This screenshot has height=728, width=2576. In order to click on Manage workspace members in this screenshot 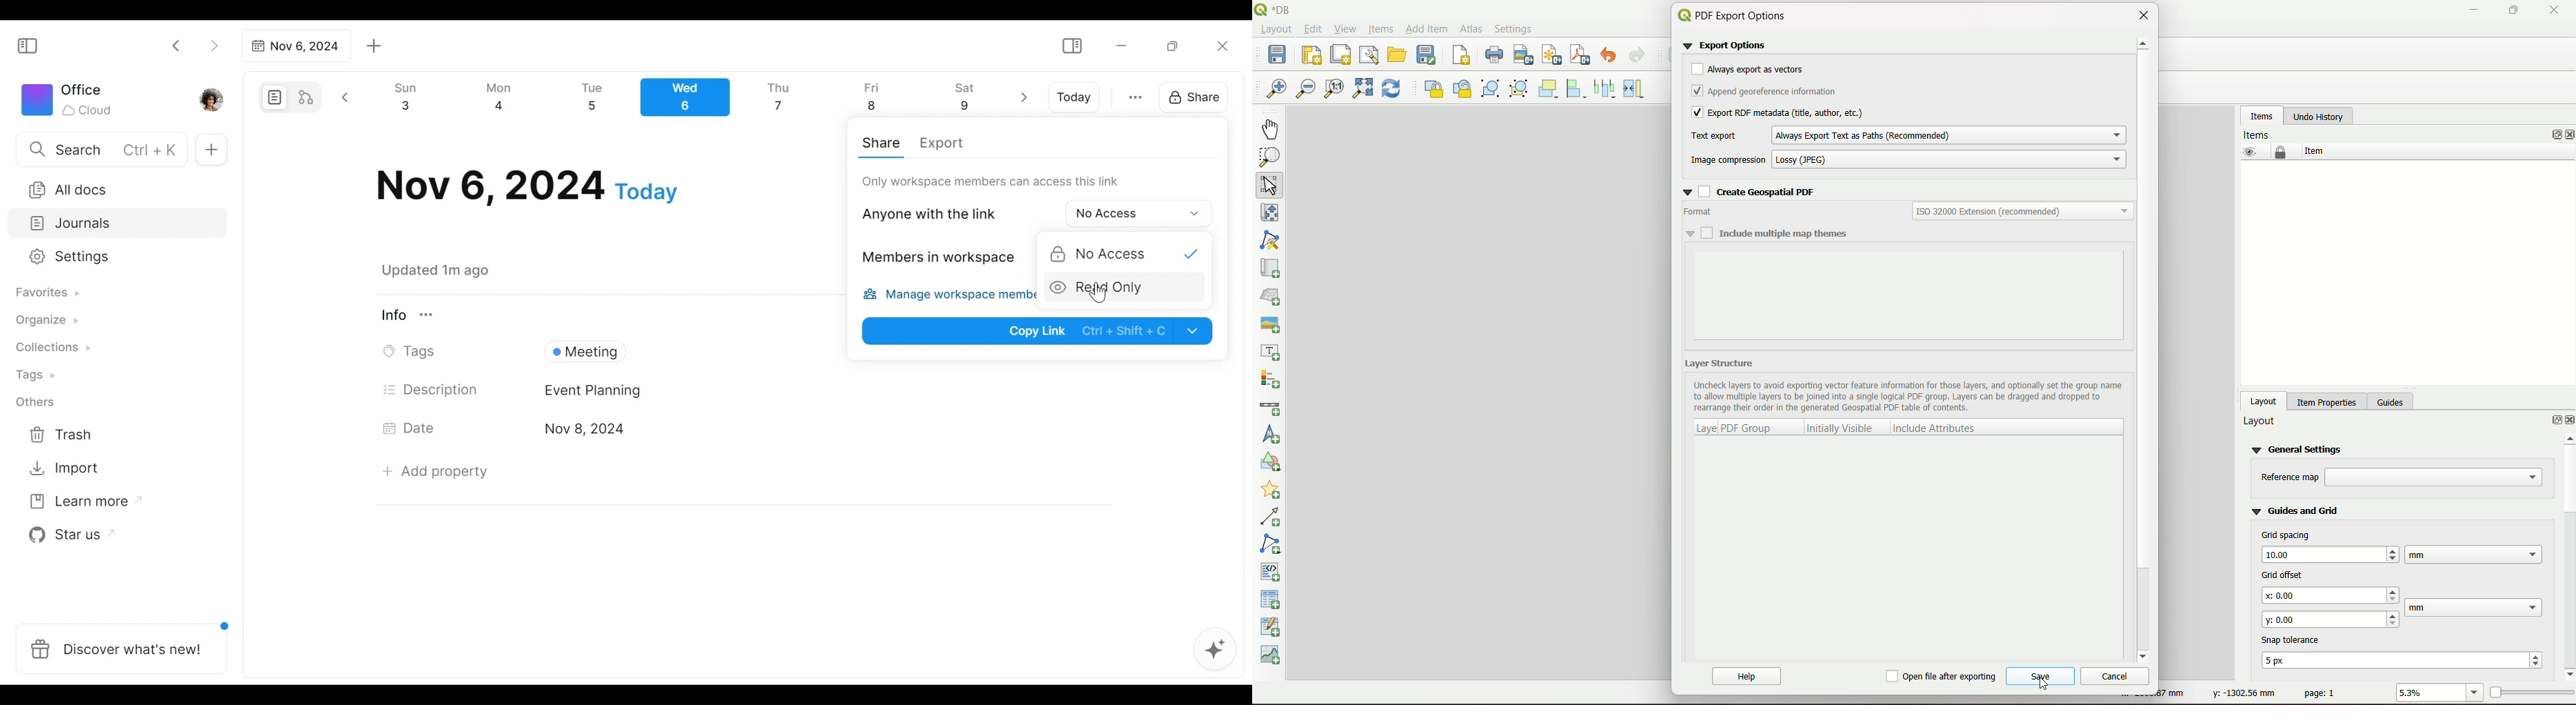, I will do `click(949, 296)`.